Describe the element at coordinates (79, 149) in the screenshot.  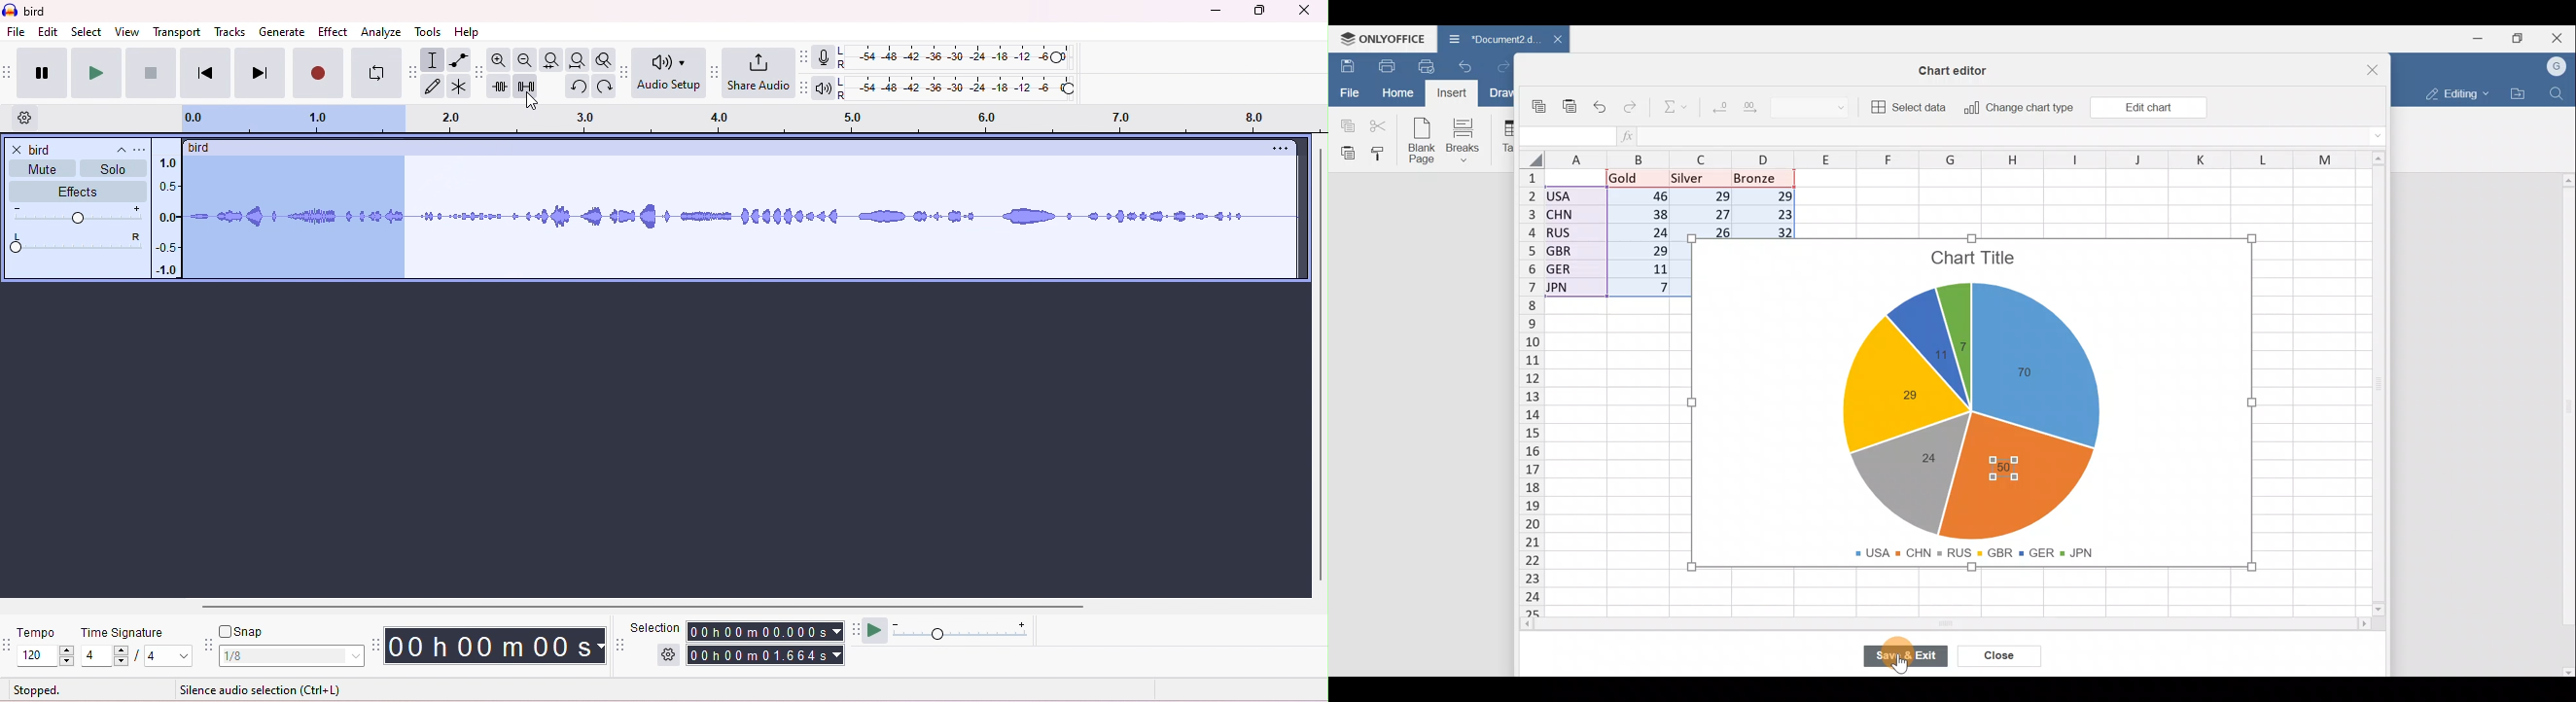
I see `track title` at that location.